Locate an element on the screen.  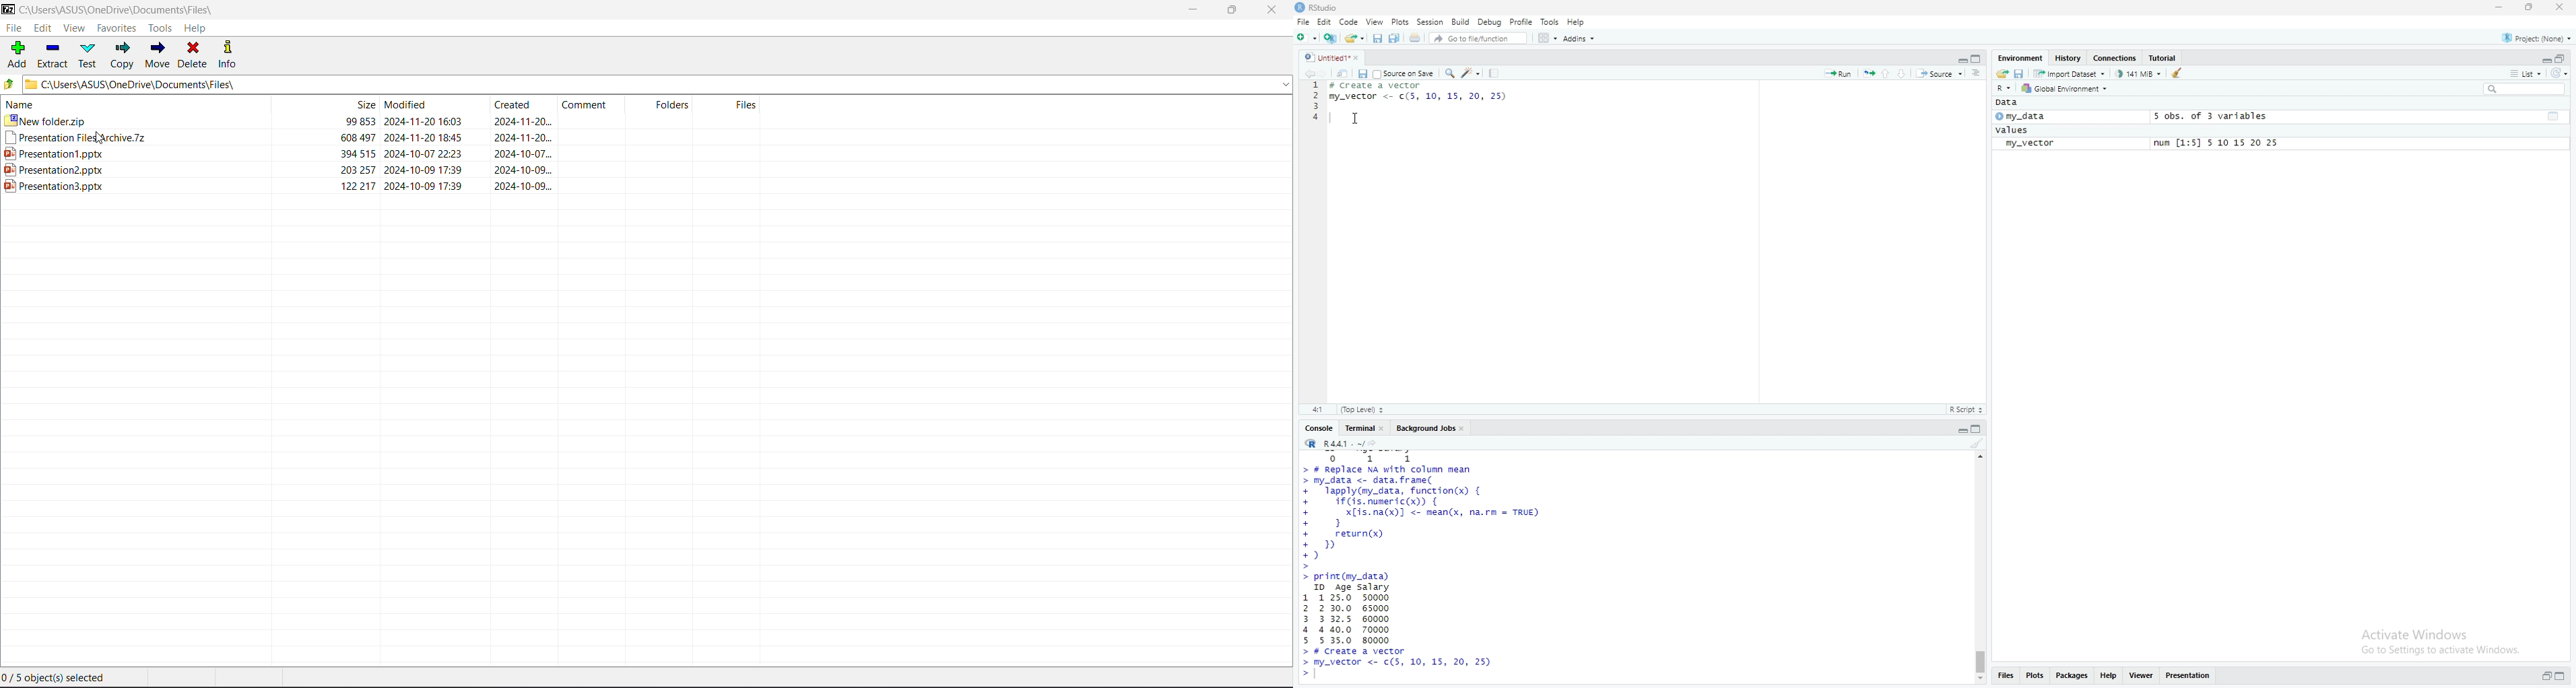
source on save is located at coordinates (1405, 73).